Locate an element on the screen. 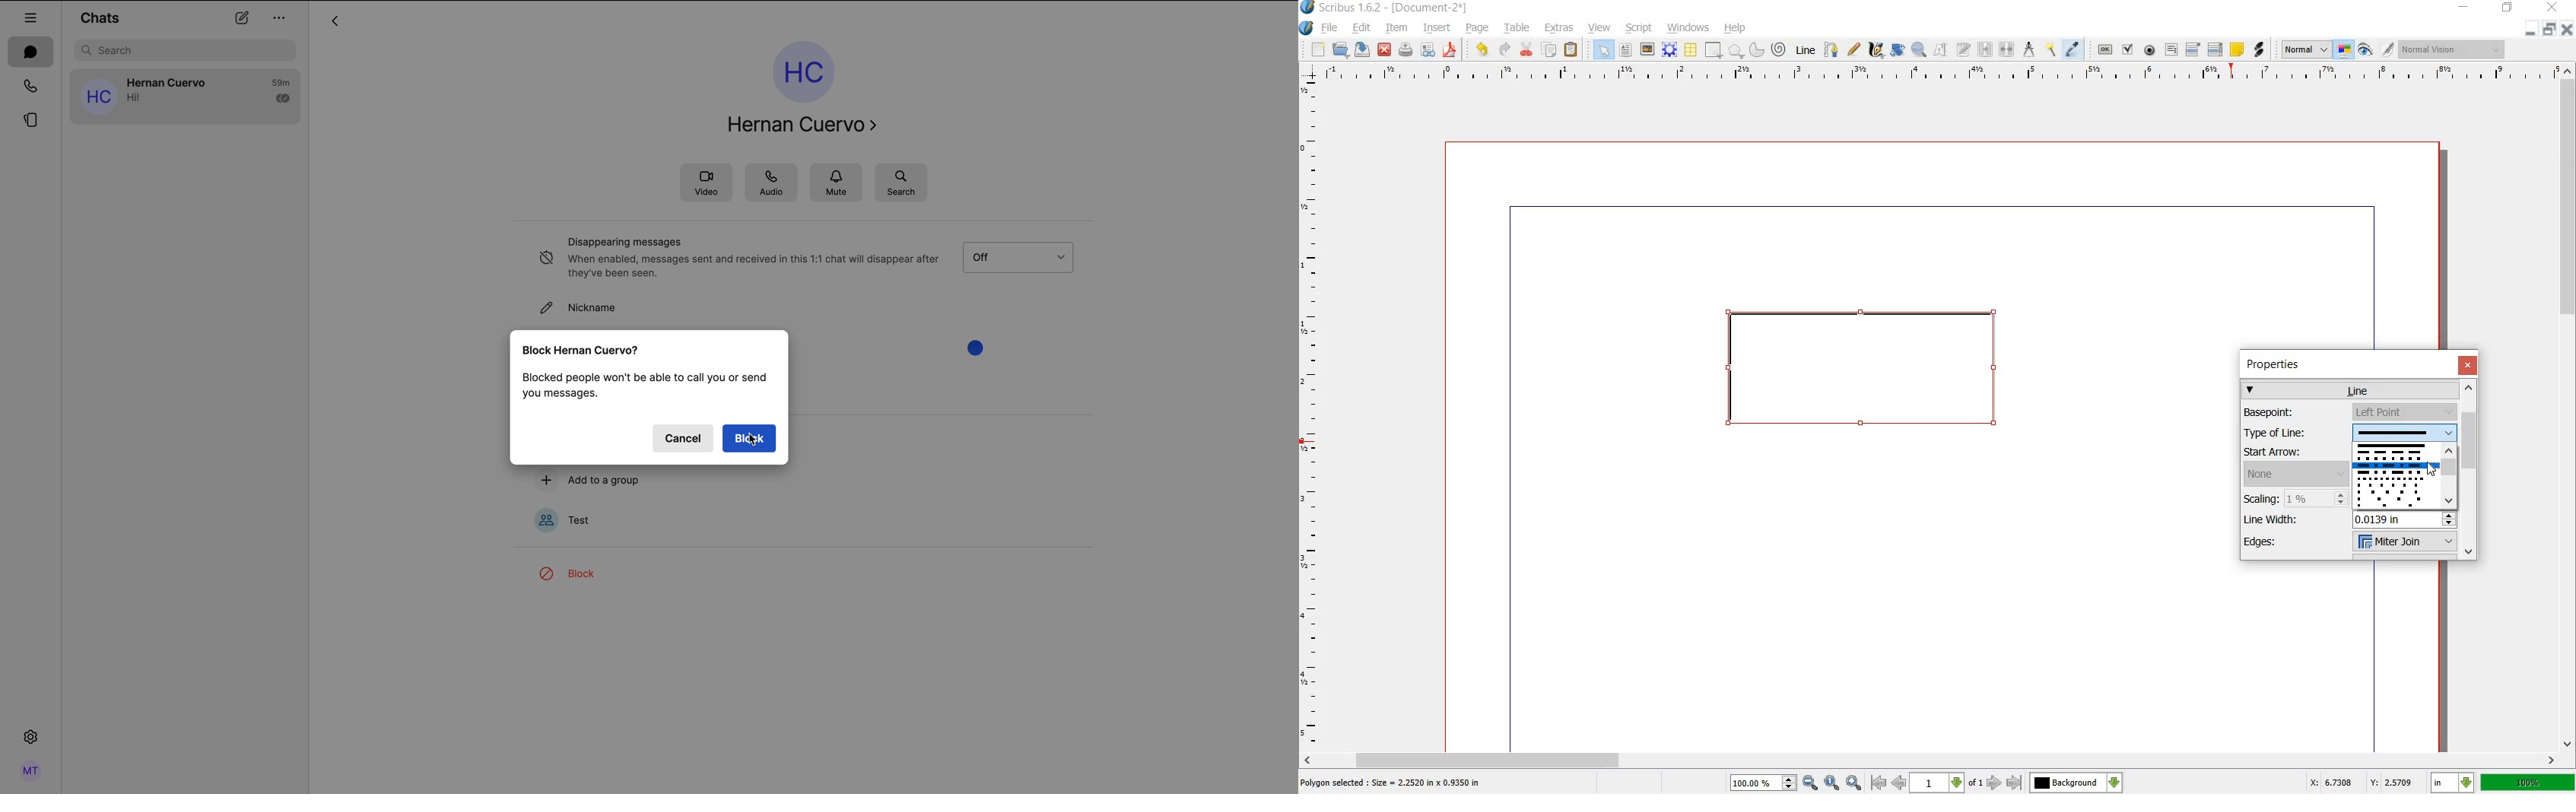  SELECT is located at coordinates (1604, 51).